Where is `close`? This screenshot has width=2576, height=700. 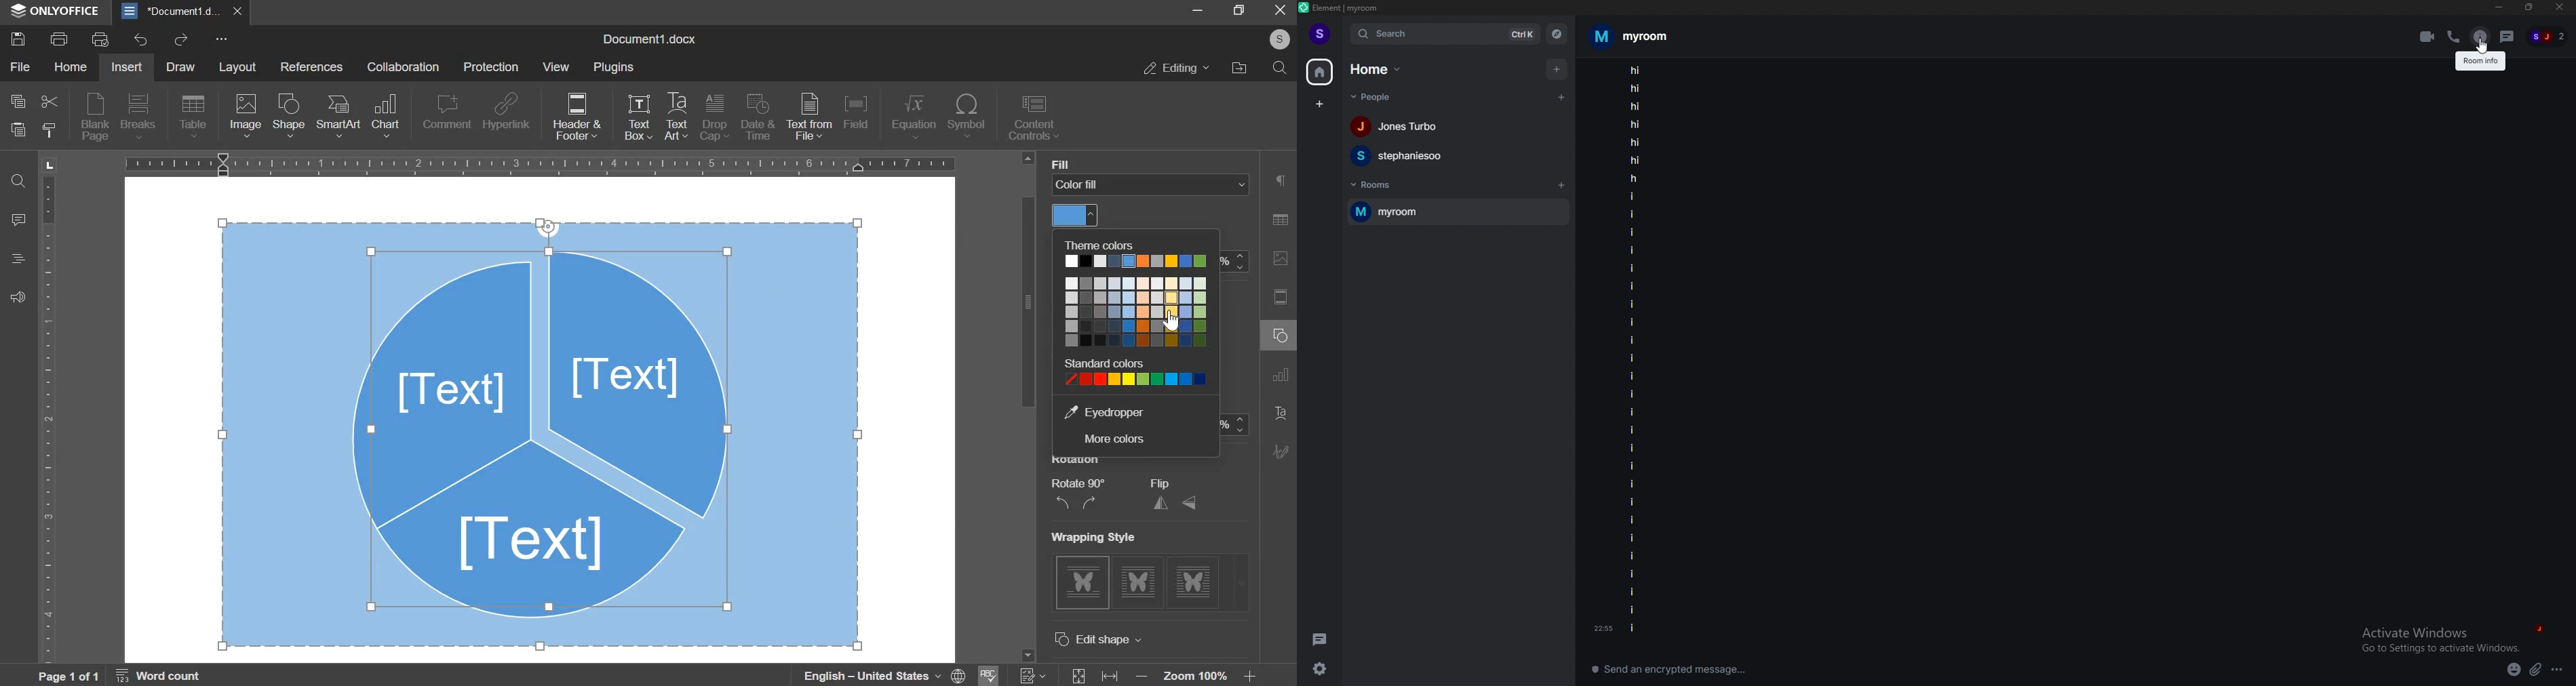 close is located at coordinates (2559, 7).